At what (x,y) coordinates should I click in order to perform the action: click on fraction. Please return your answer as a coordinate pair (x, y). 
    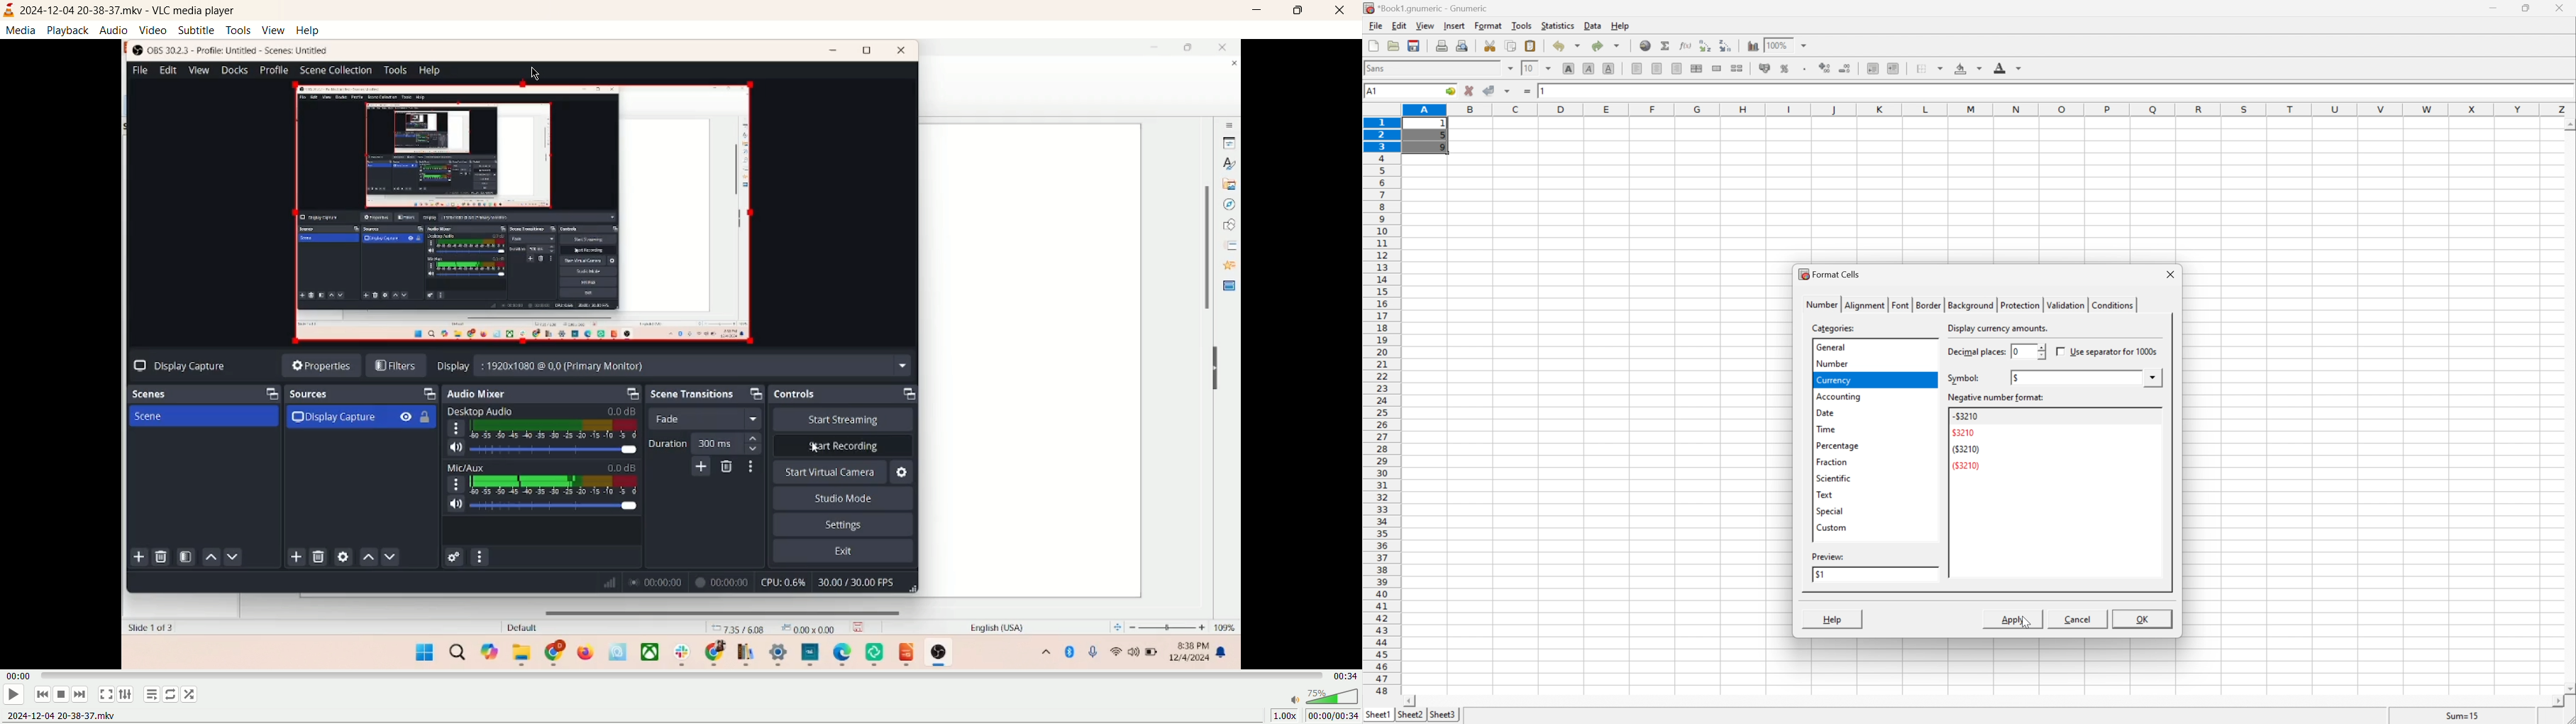
    Looking at the image, I should click on (1831, 461).